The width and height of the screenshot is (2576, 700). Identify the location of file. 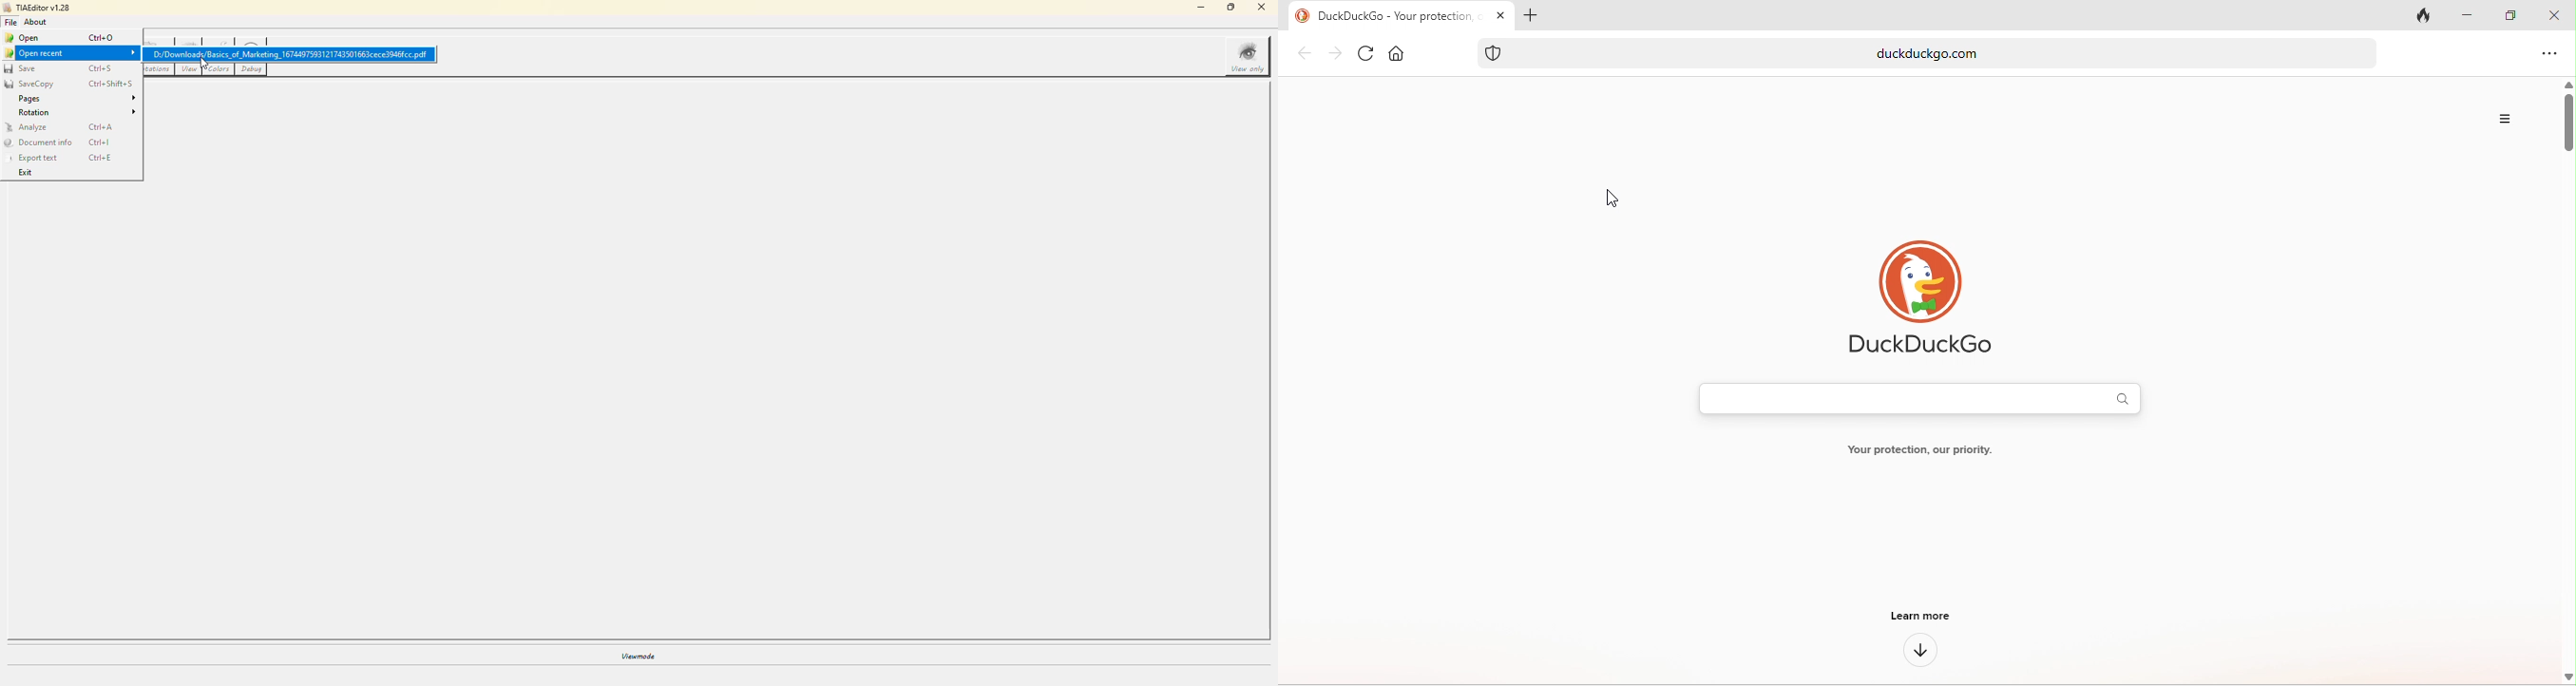
(11, 22).